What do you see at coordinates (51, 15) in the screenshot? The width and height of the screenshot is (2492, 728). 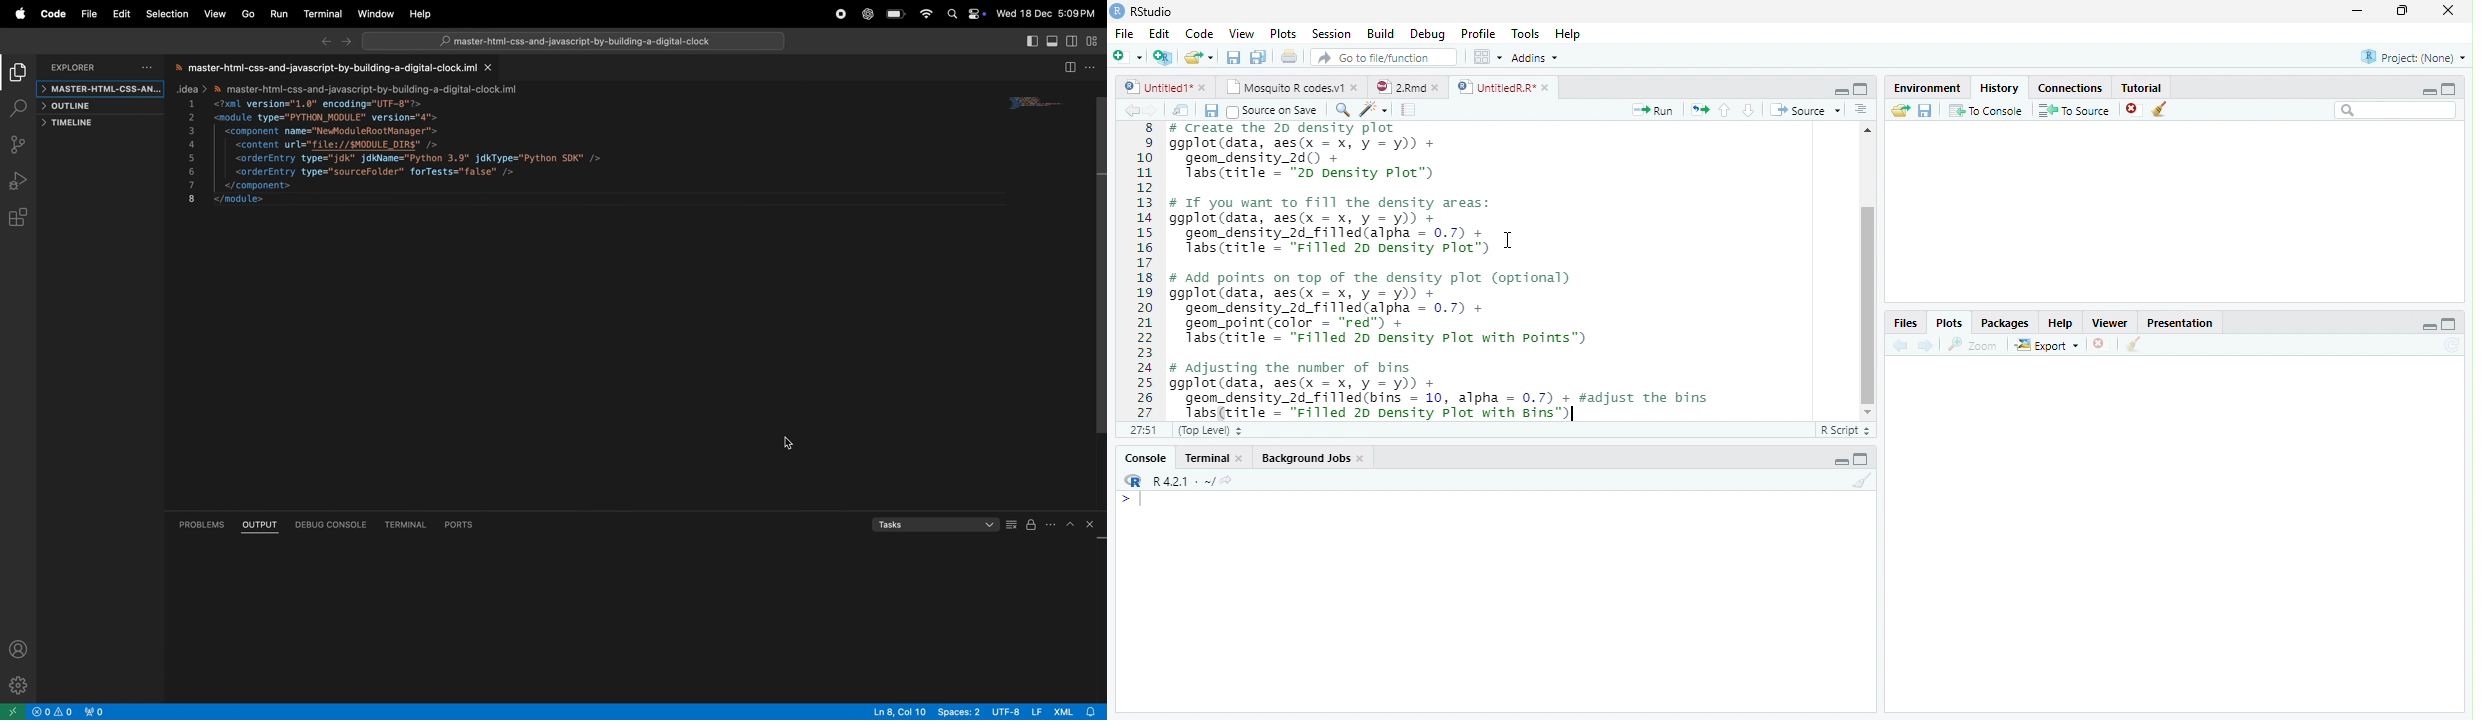 I see `code` at bounding box center [51, 15].